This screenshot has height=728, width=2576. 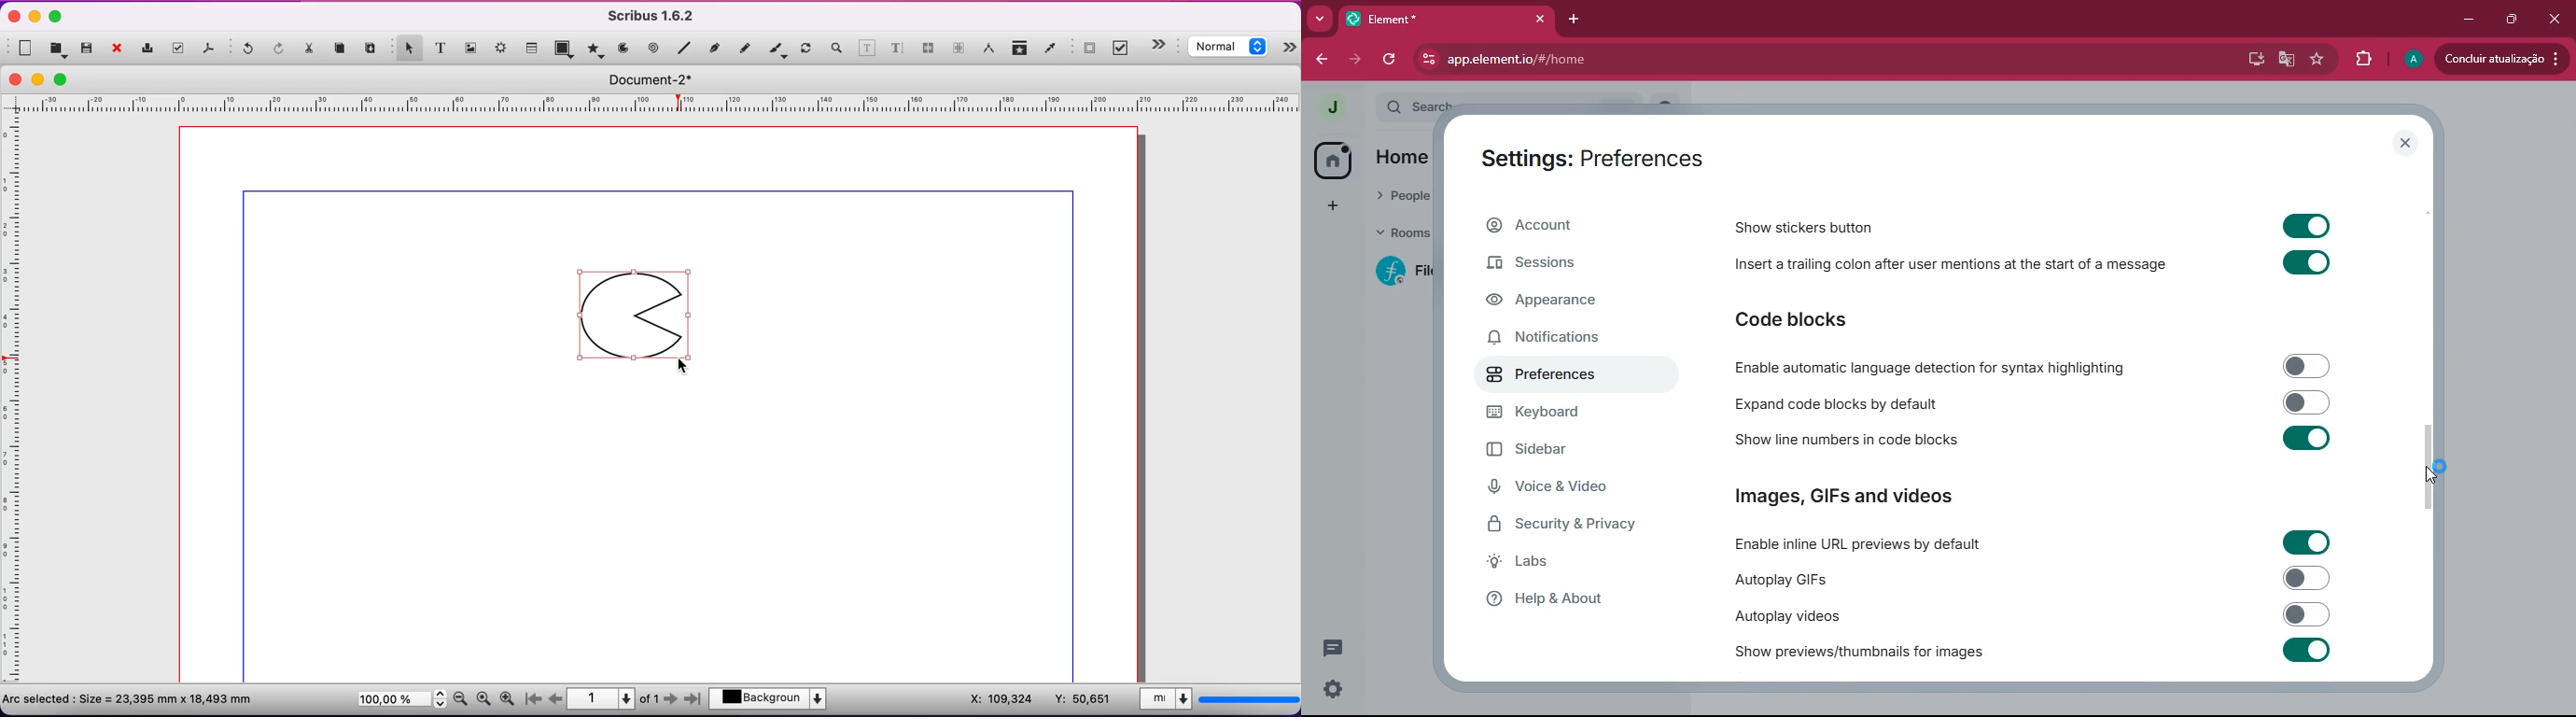 I want to click on Toggle on, so click(x=2303, y=652).